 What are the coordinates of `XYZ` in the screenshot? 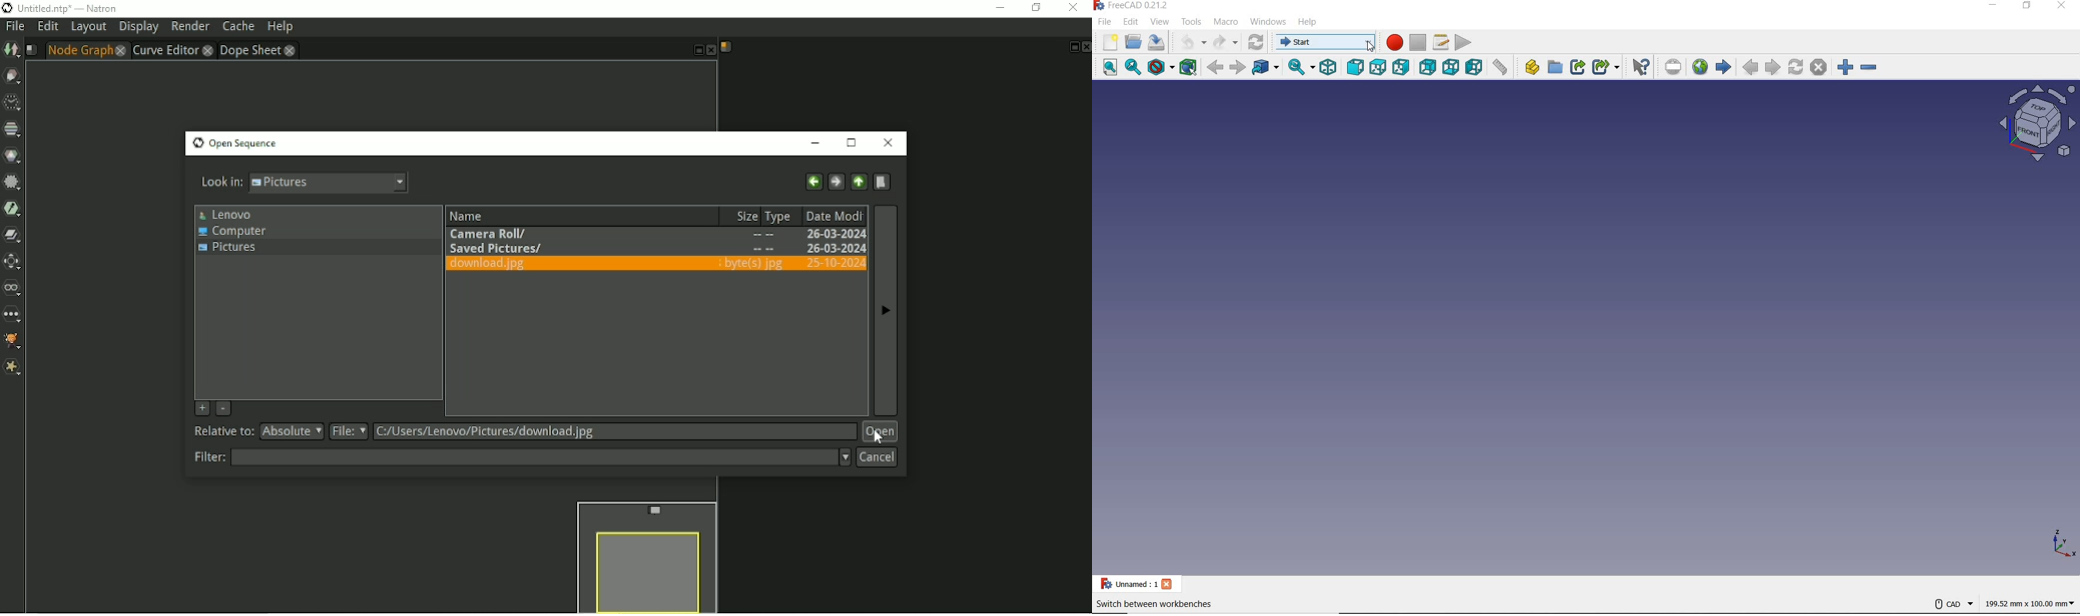 It's located at (2064, 545).